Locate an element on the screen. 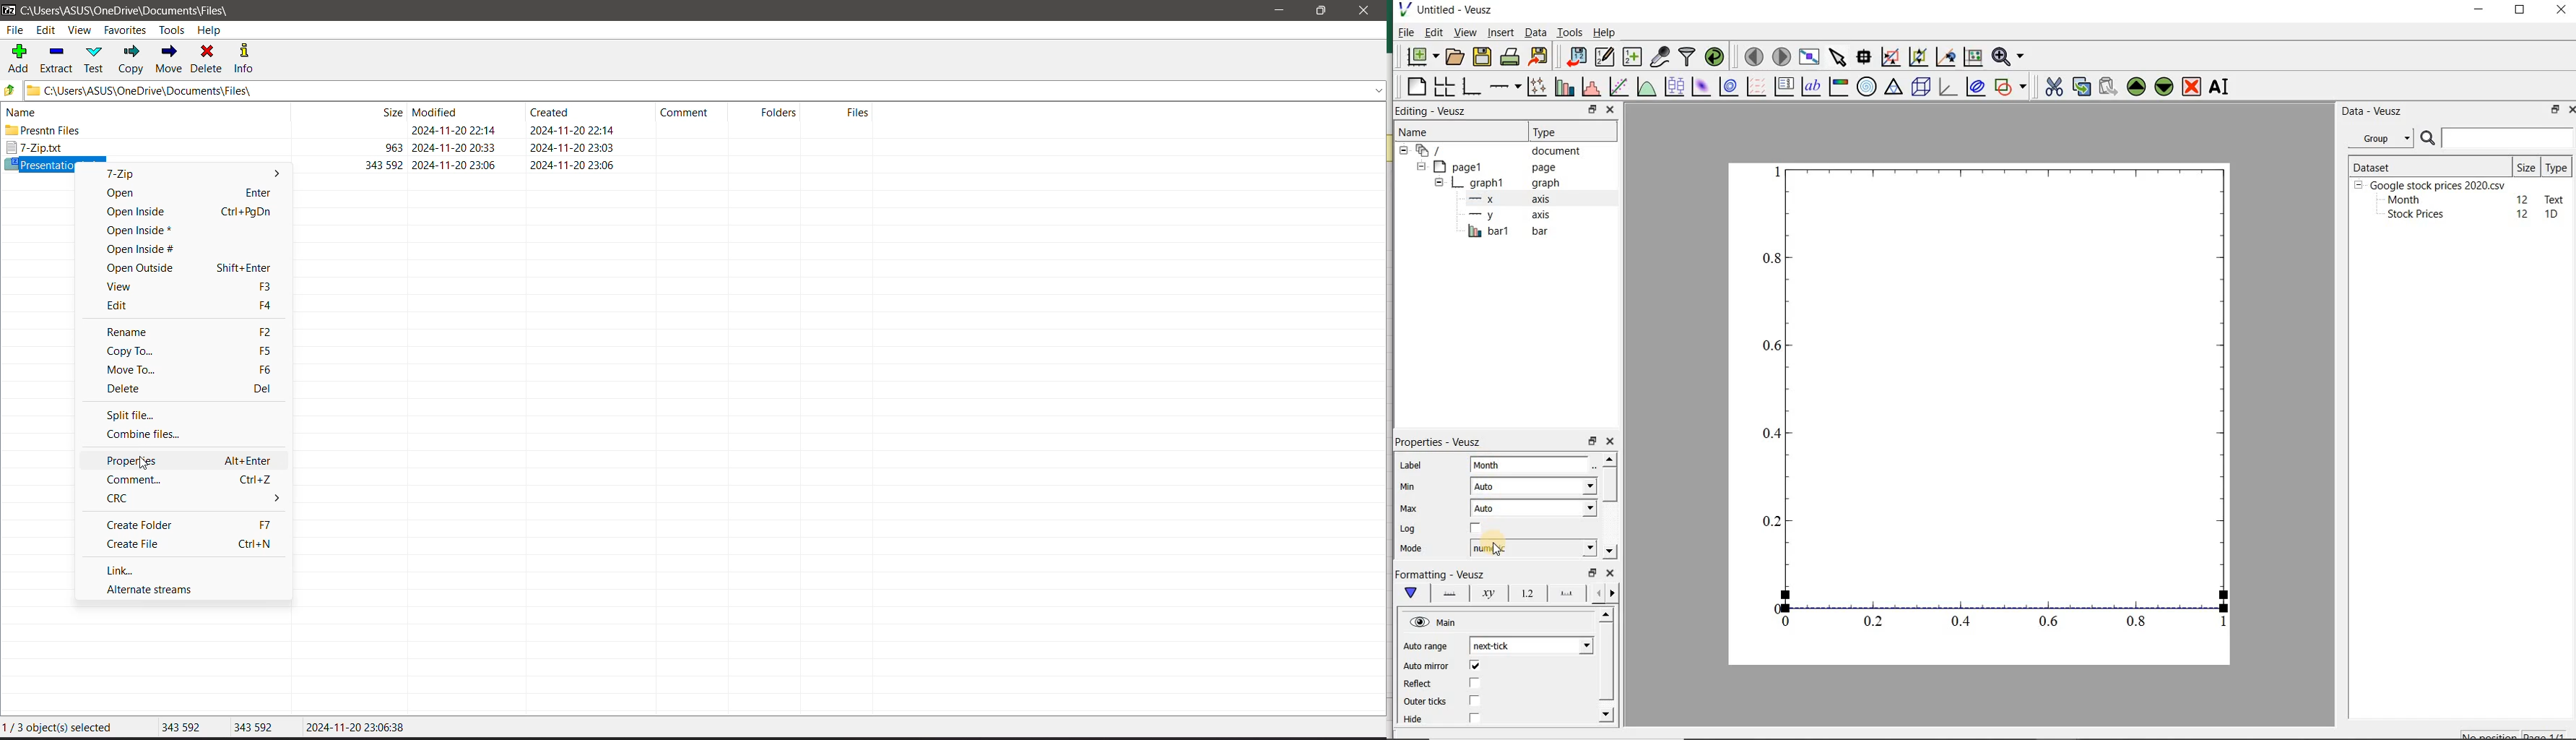 The height and width of the screenshot is (756, 2576). More options is located at coordinates (271, 176).